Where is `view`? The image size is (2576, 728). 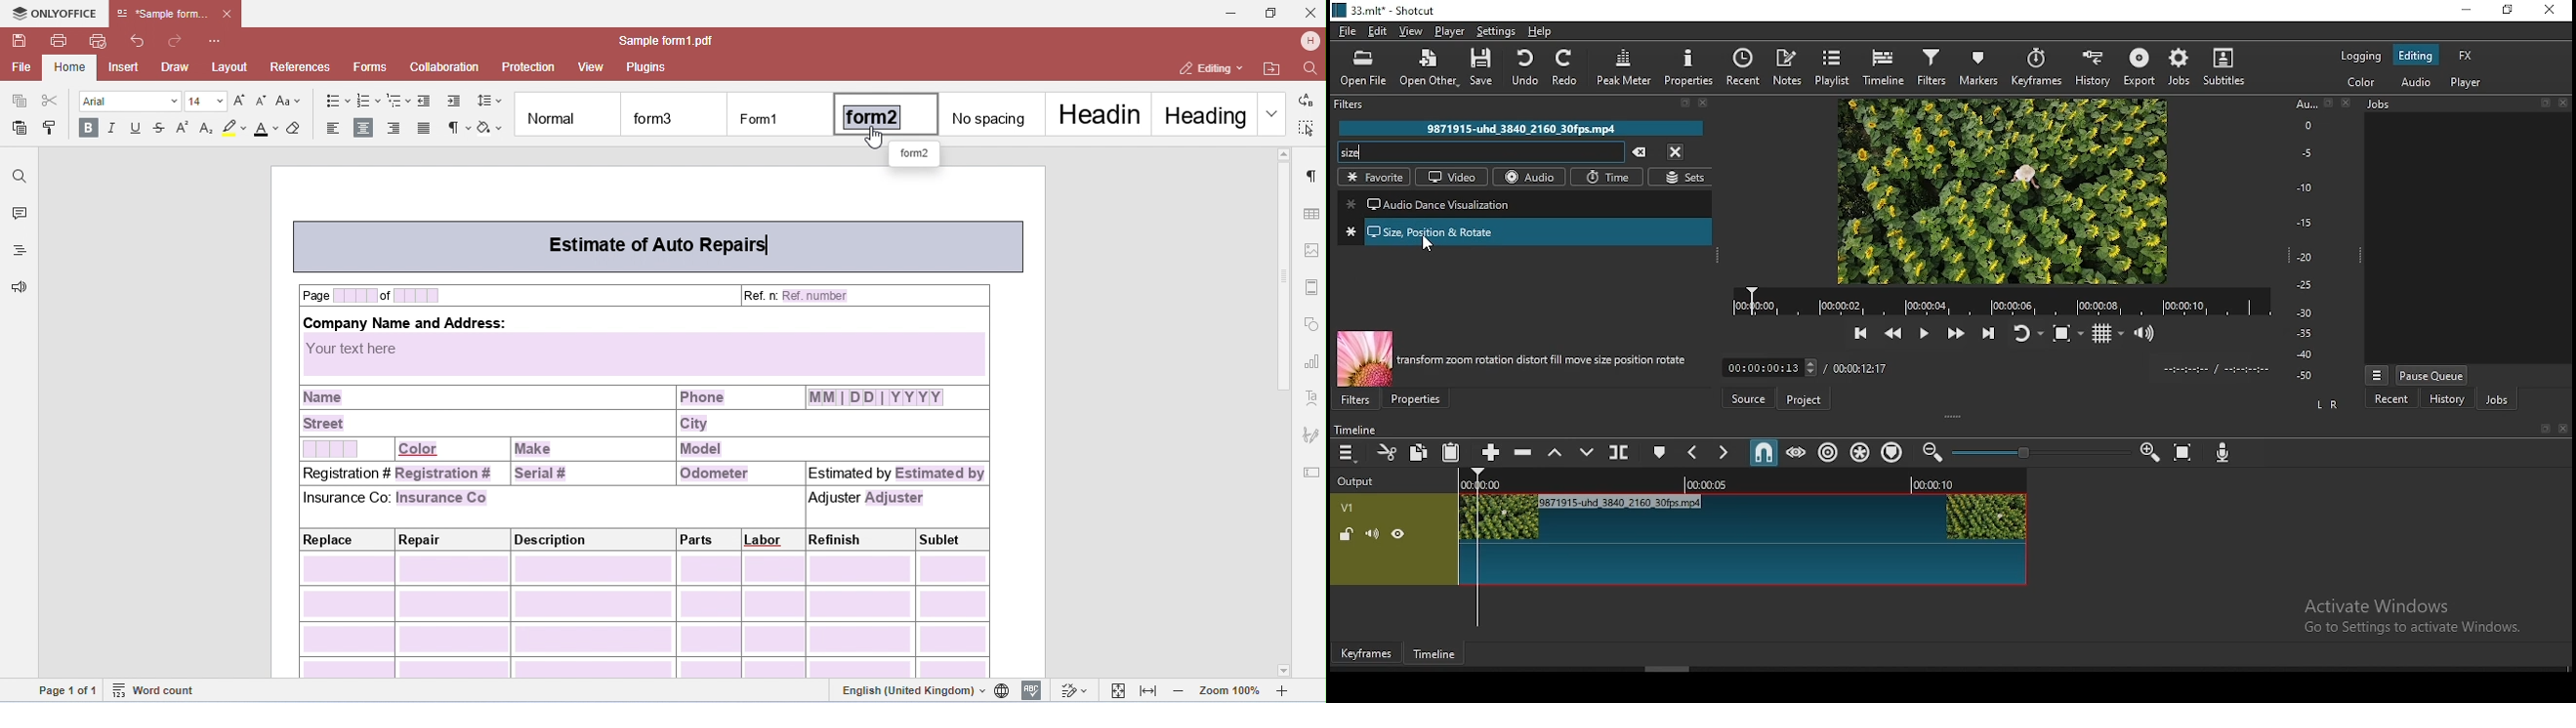
view is located at coordinates (1412, 30).